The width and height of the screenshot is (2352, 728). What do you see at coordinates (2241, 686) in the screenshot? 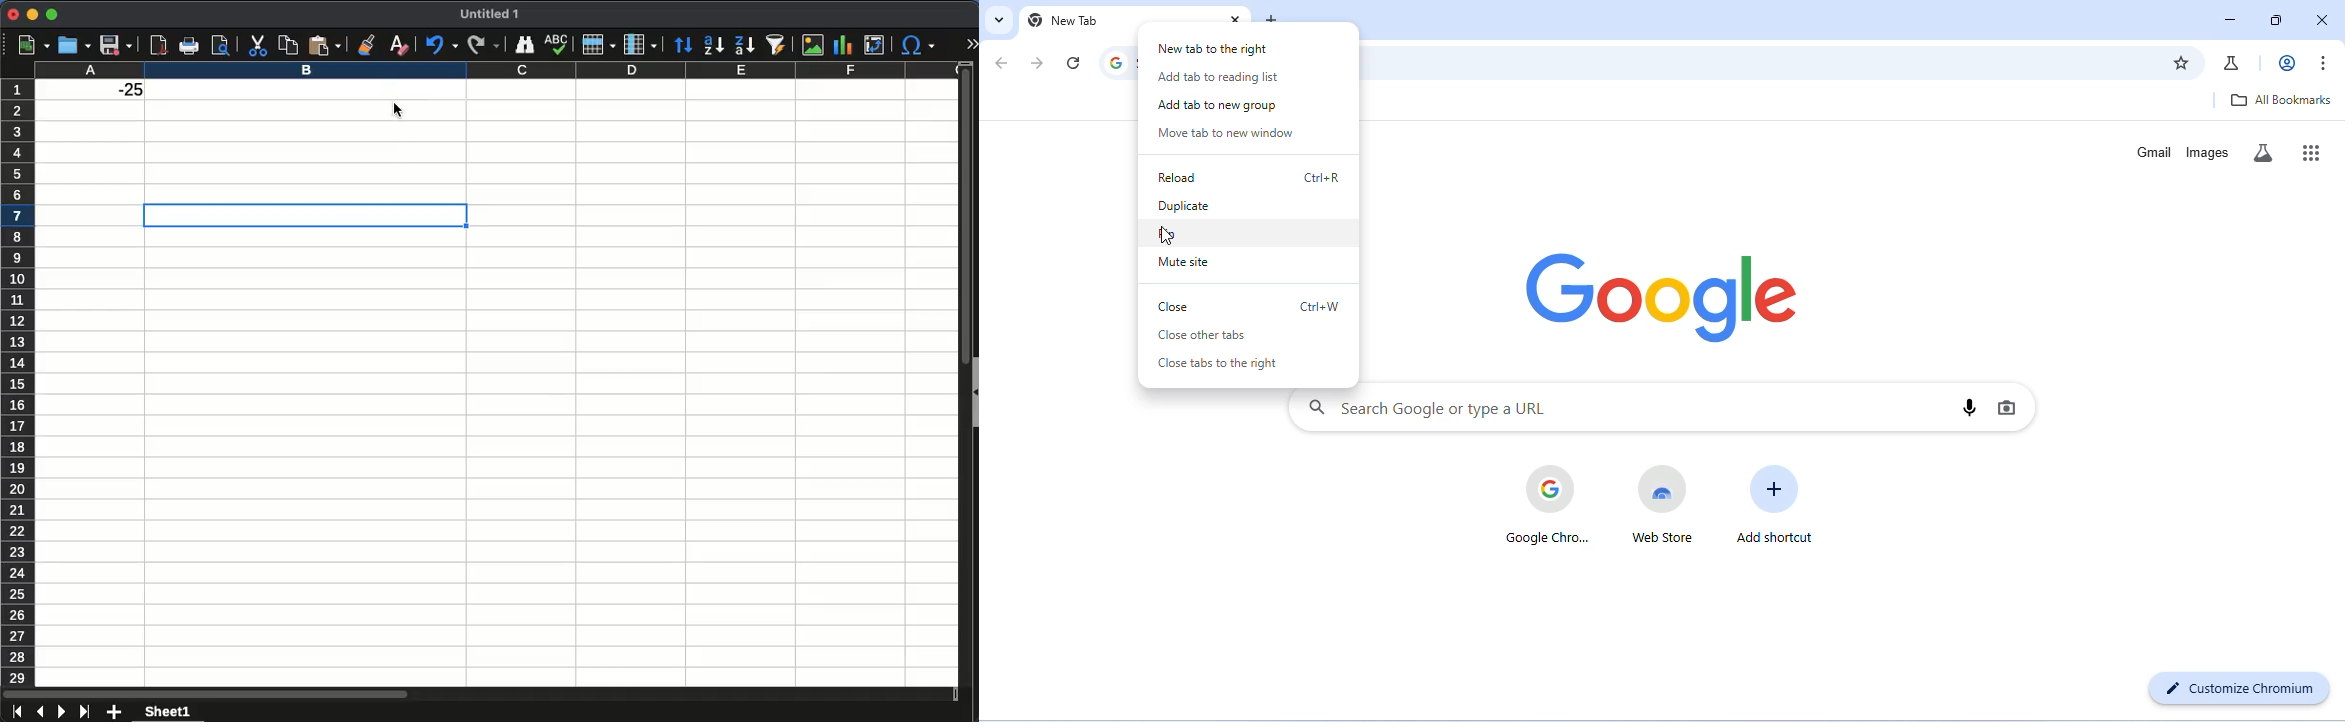
I see `customize chromium` at bounding box center [2241, 686].